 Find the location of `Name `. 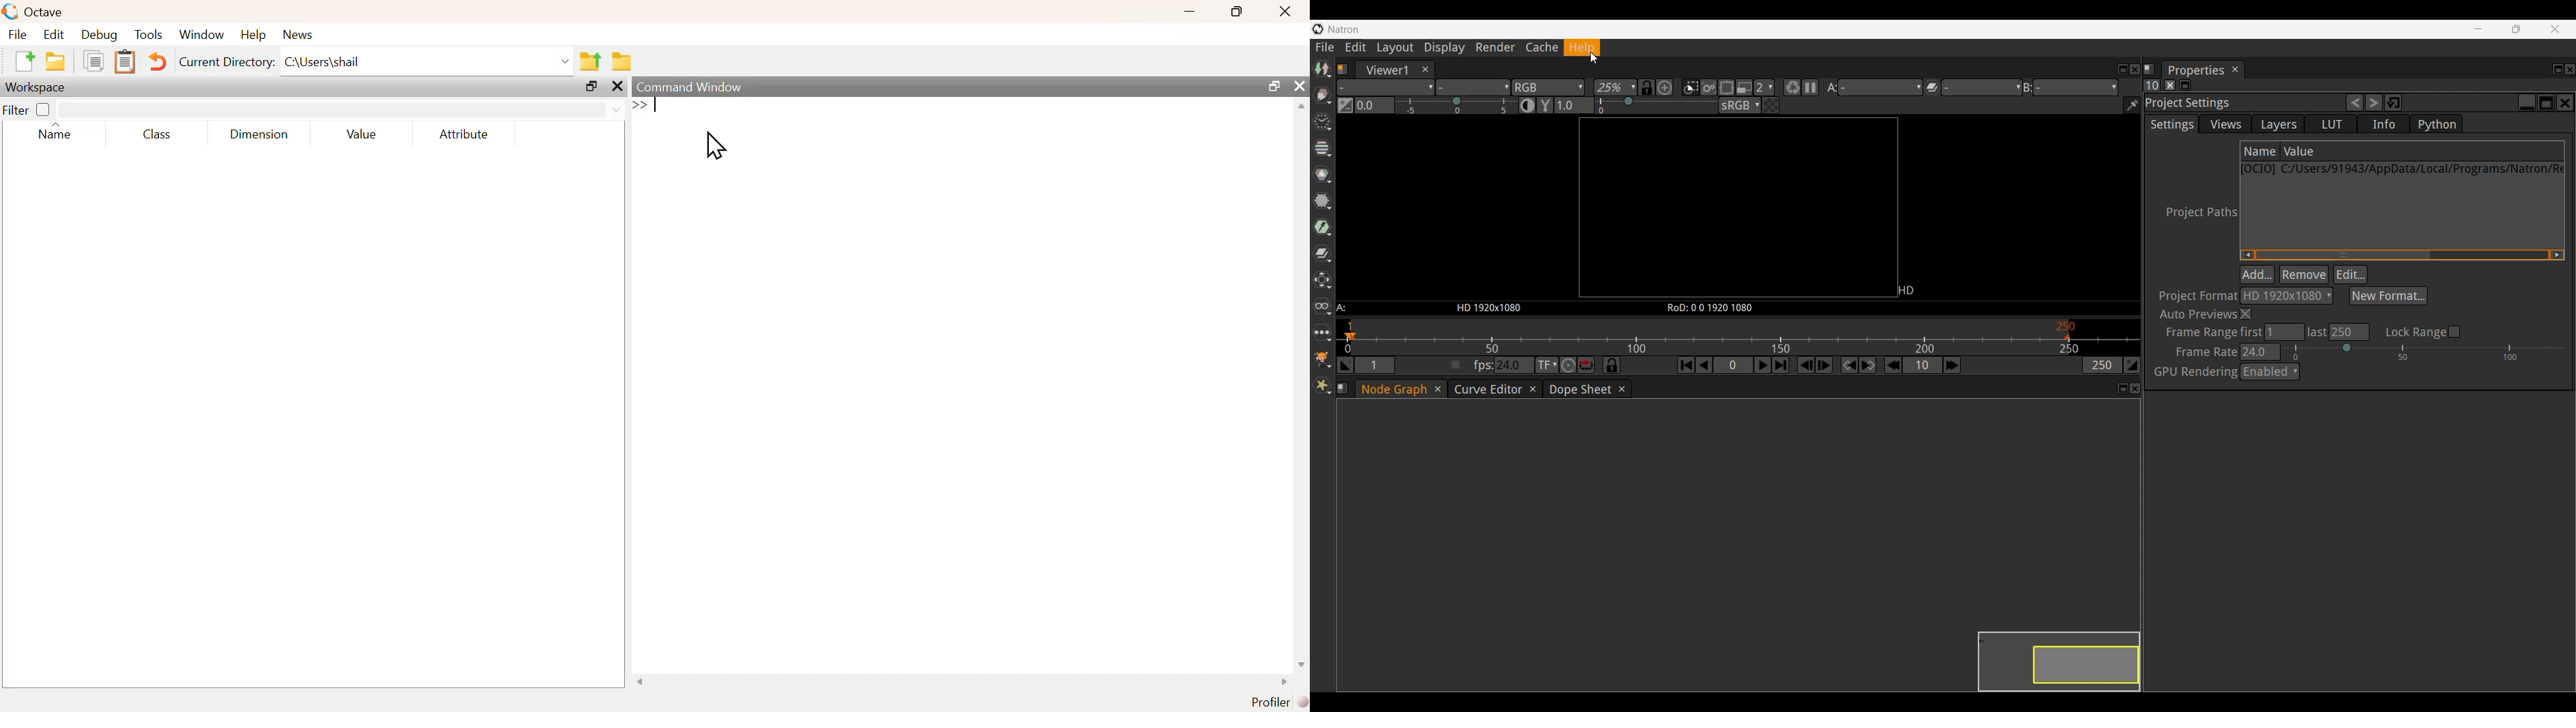

Name  is located at coordinates (2260, 151).